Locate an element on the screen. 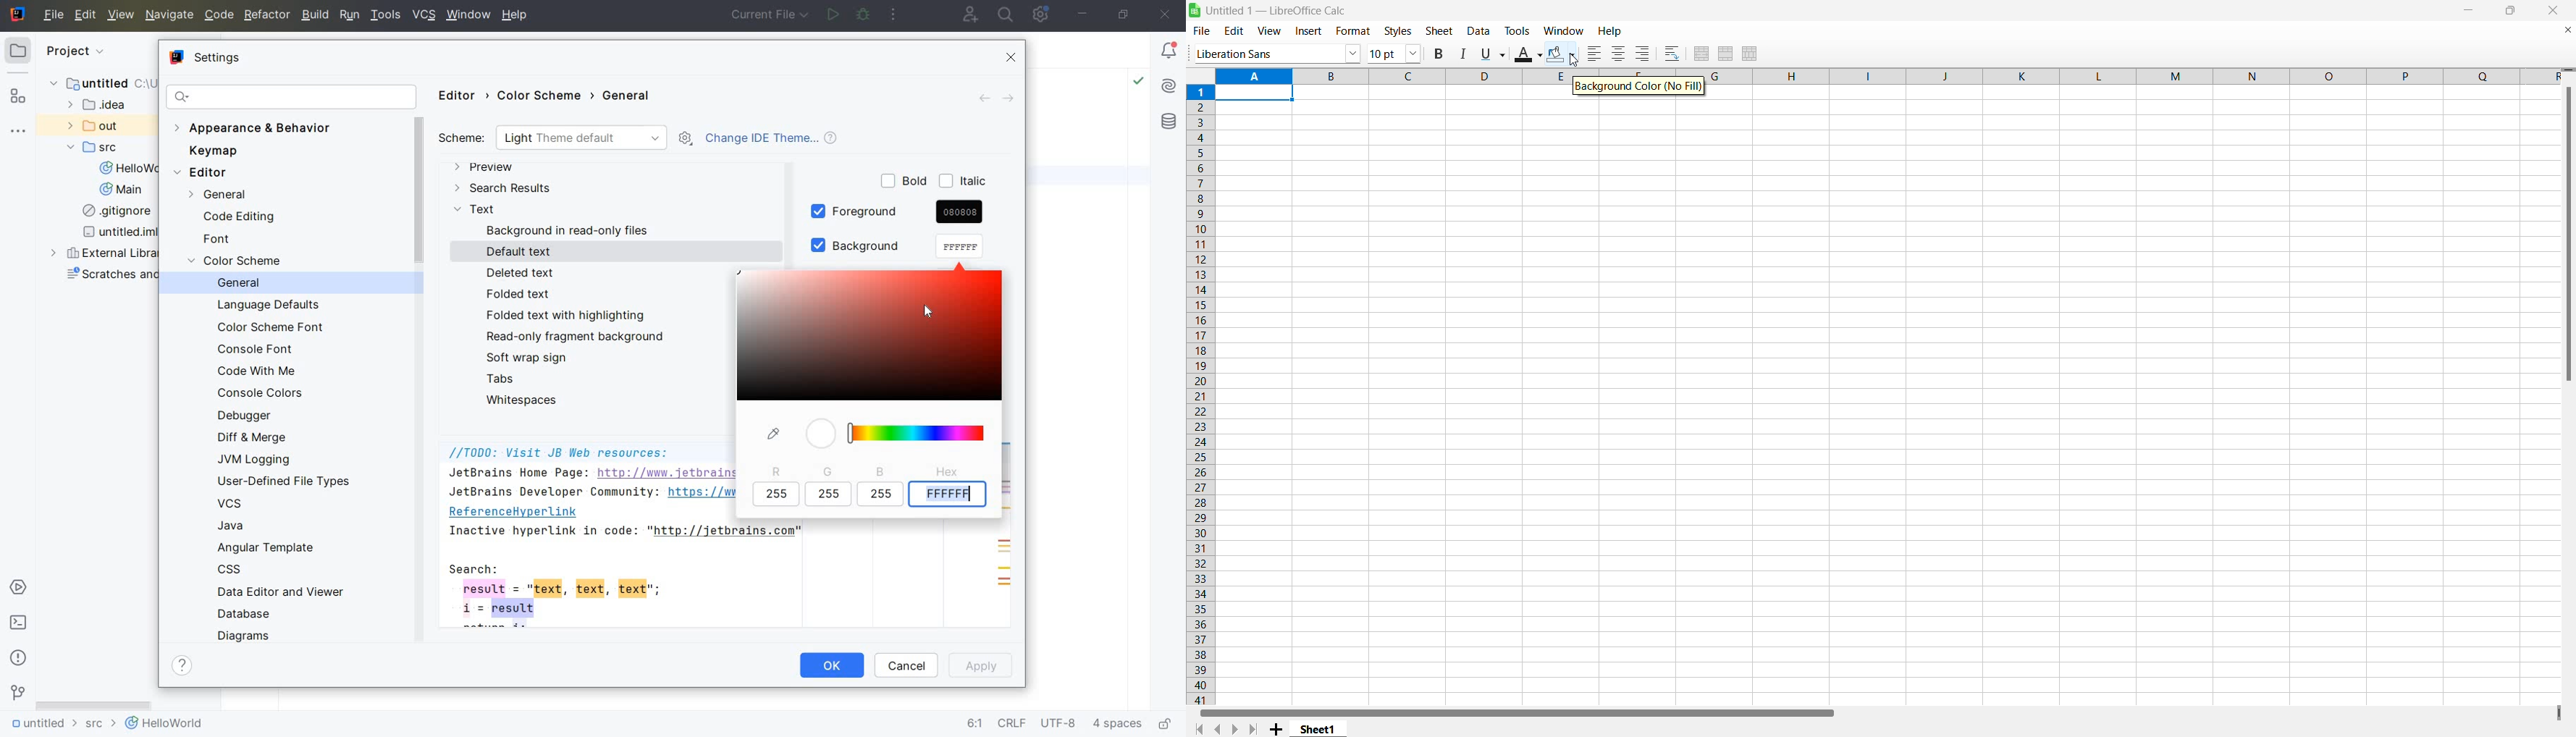 The image size is (2576, 756). SHOW SCHEME ACTIONS is located at coordinates (685, 139).